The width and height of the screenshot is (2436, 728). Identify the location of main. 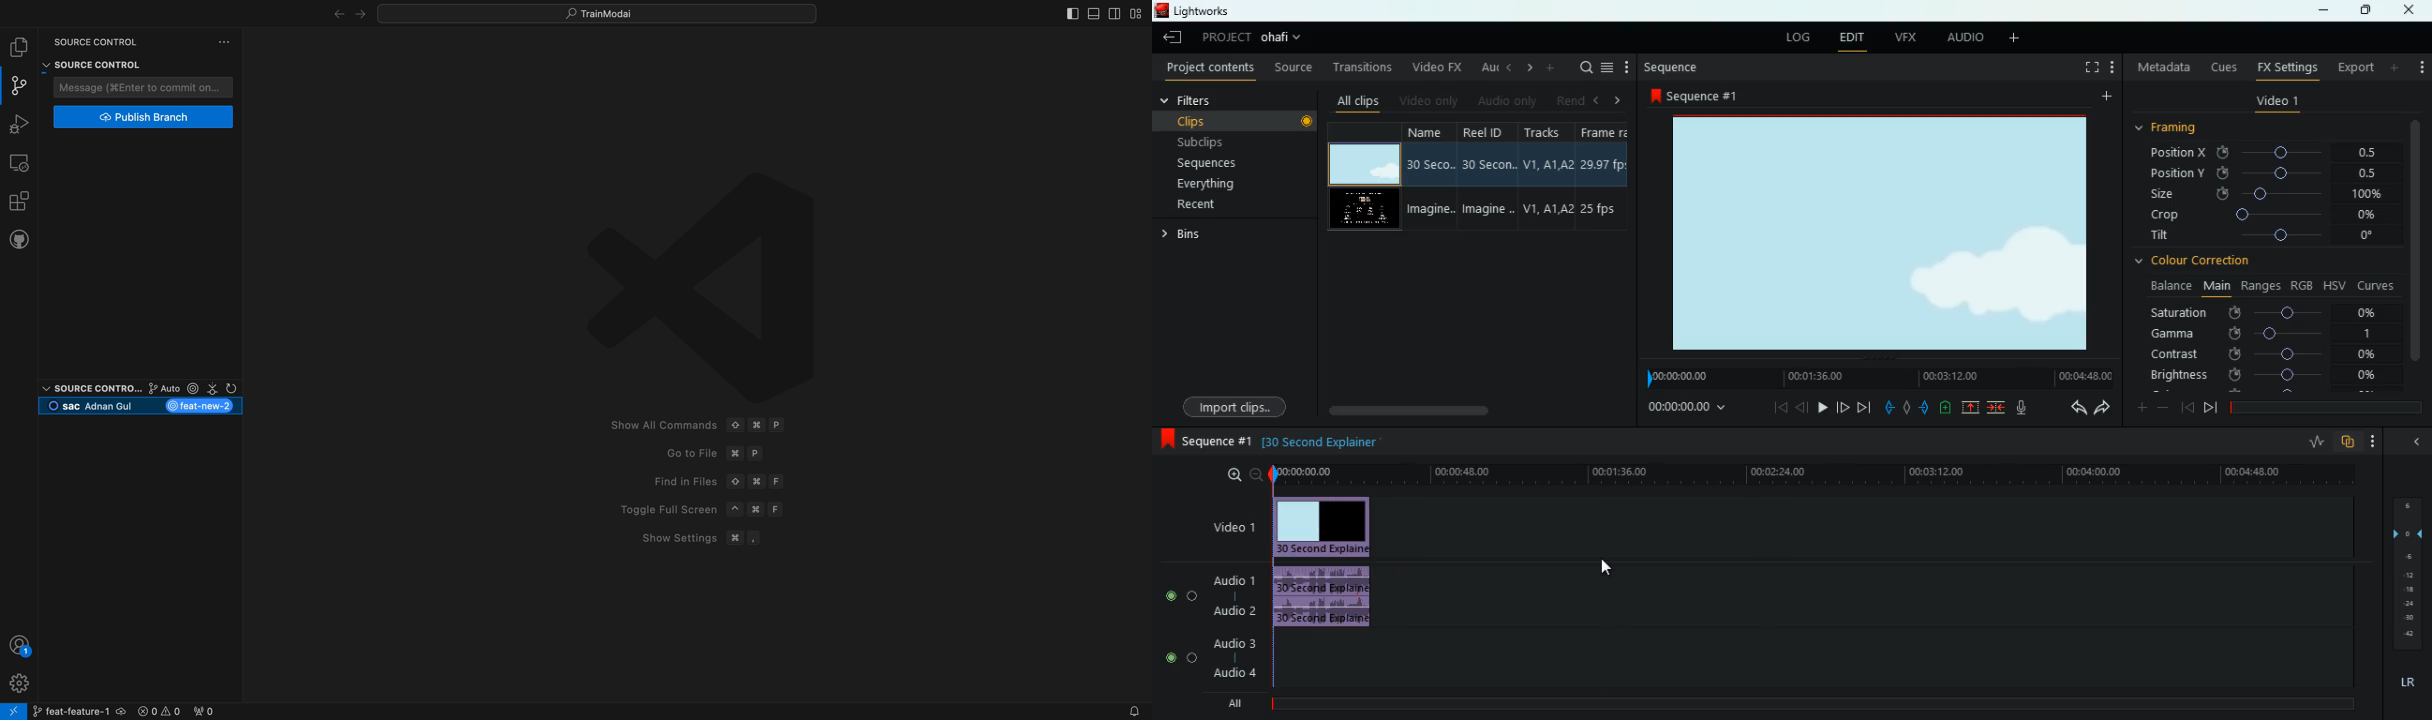
(2216, 286).